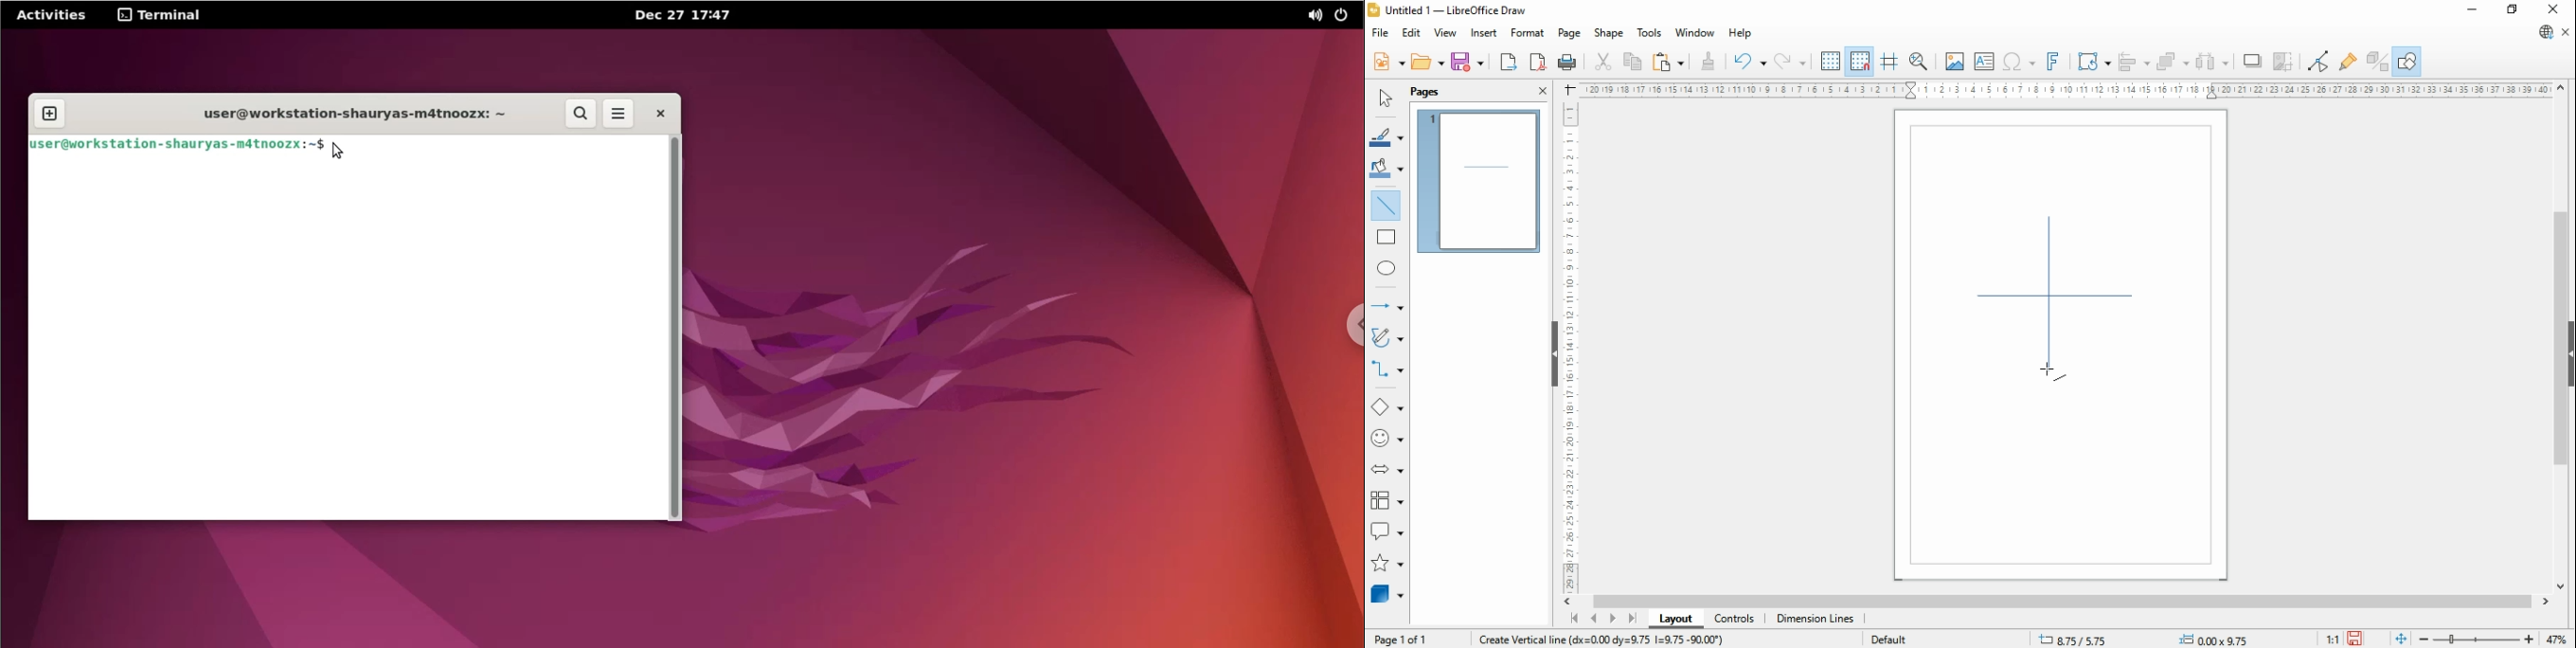 The height and width of the screenshot is (672, 2576). I want to click on fit document to window, so click(2401, 639).